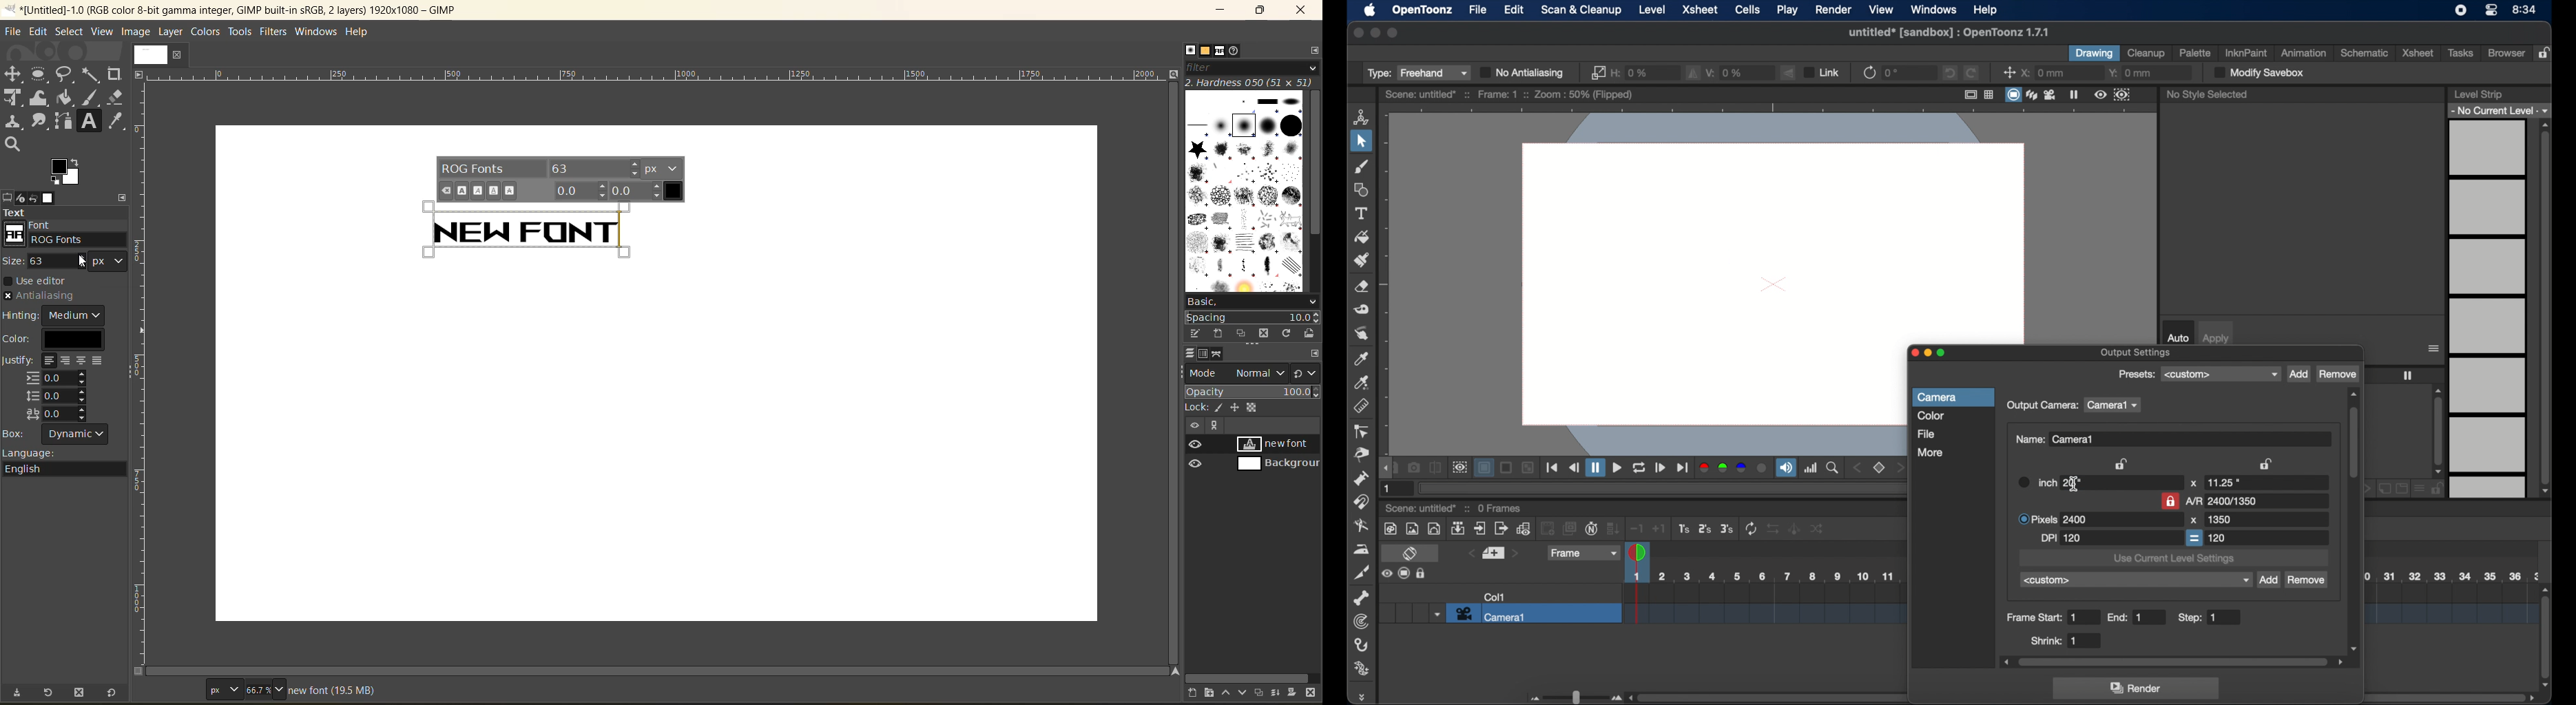  Describe the element at coordinates (1374, 33) in the screenshot. I see `minimize` at that location.